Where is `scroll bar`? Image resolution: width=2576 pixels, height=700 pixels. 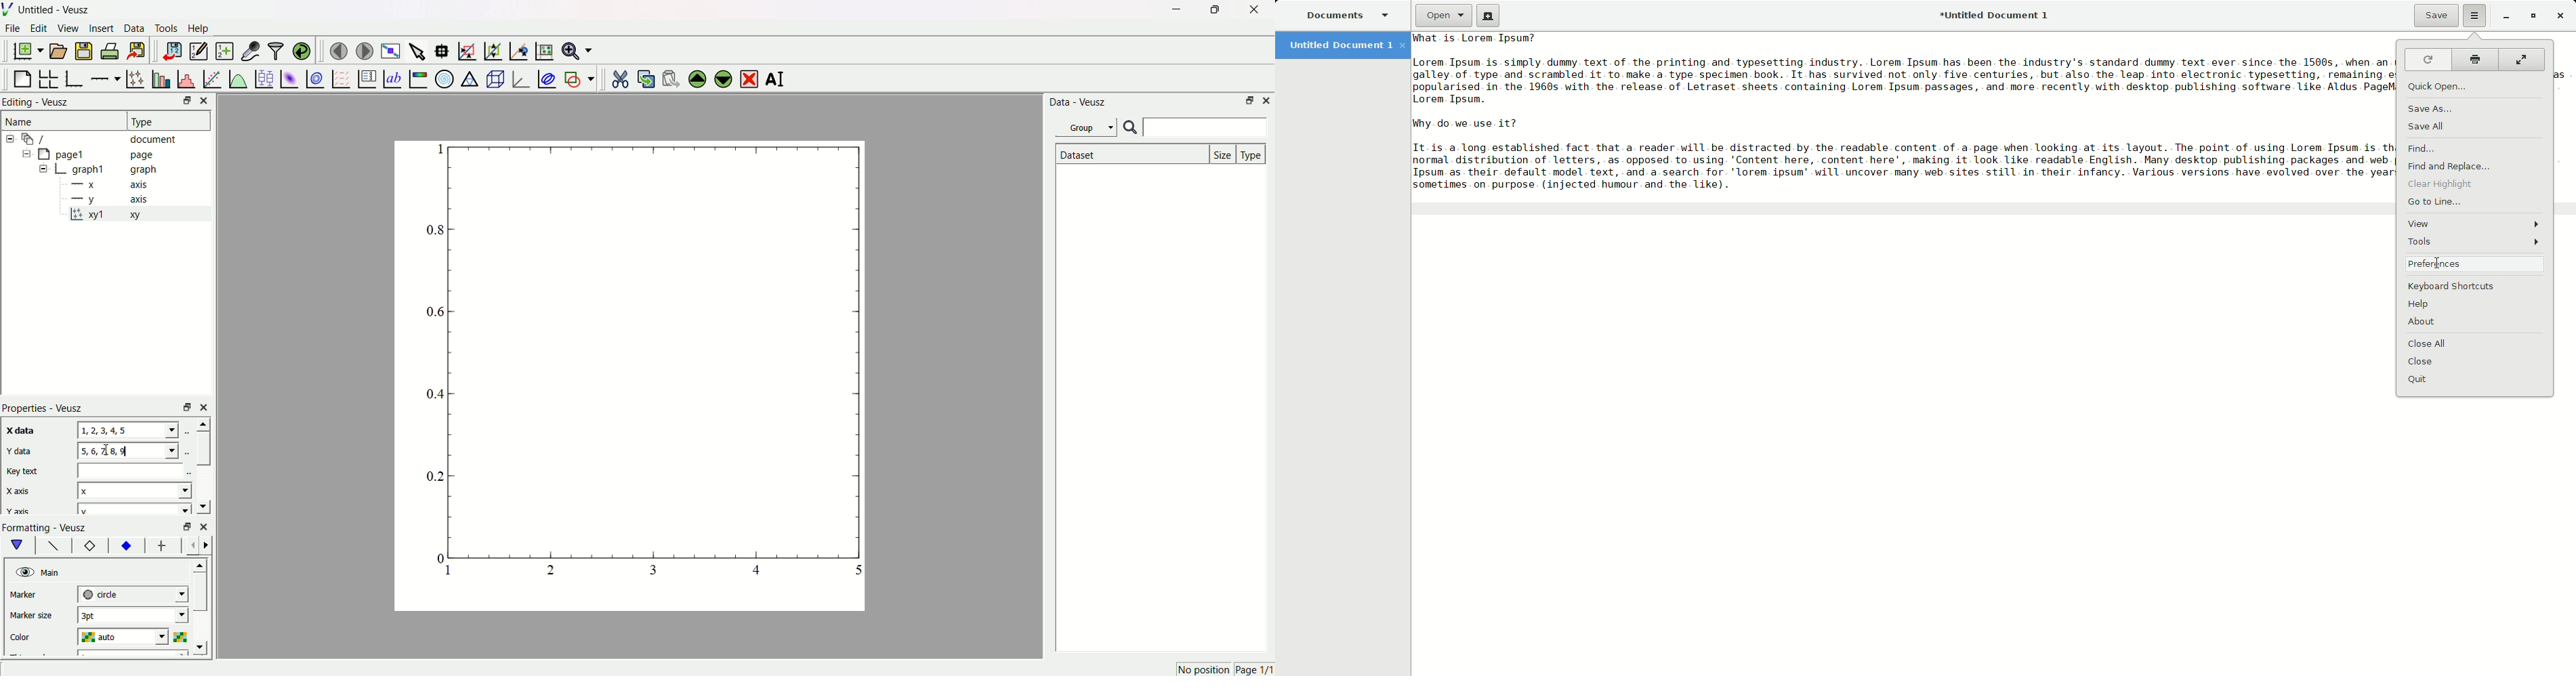 scroll bar is located at coordinates (201, 596).